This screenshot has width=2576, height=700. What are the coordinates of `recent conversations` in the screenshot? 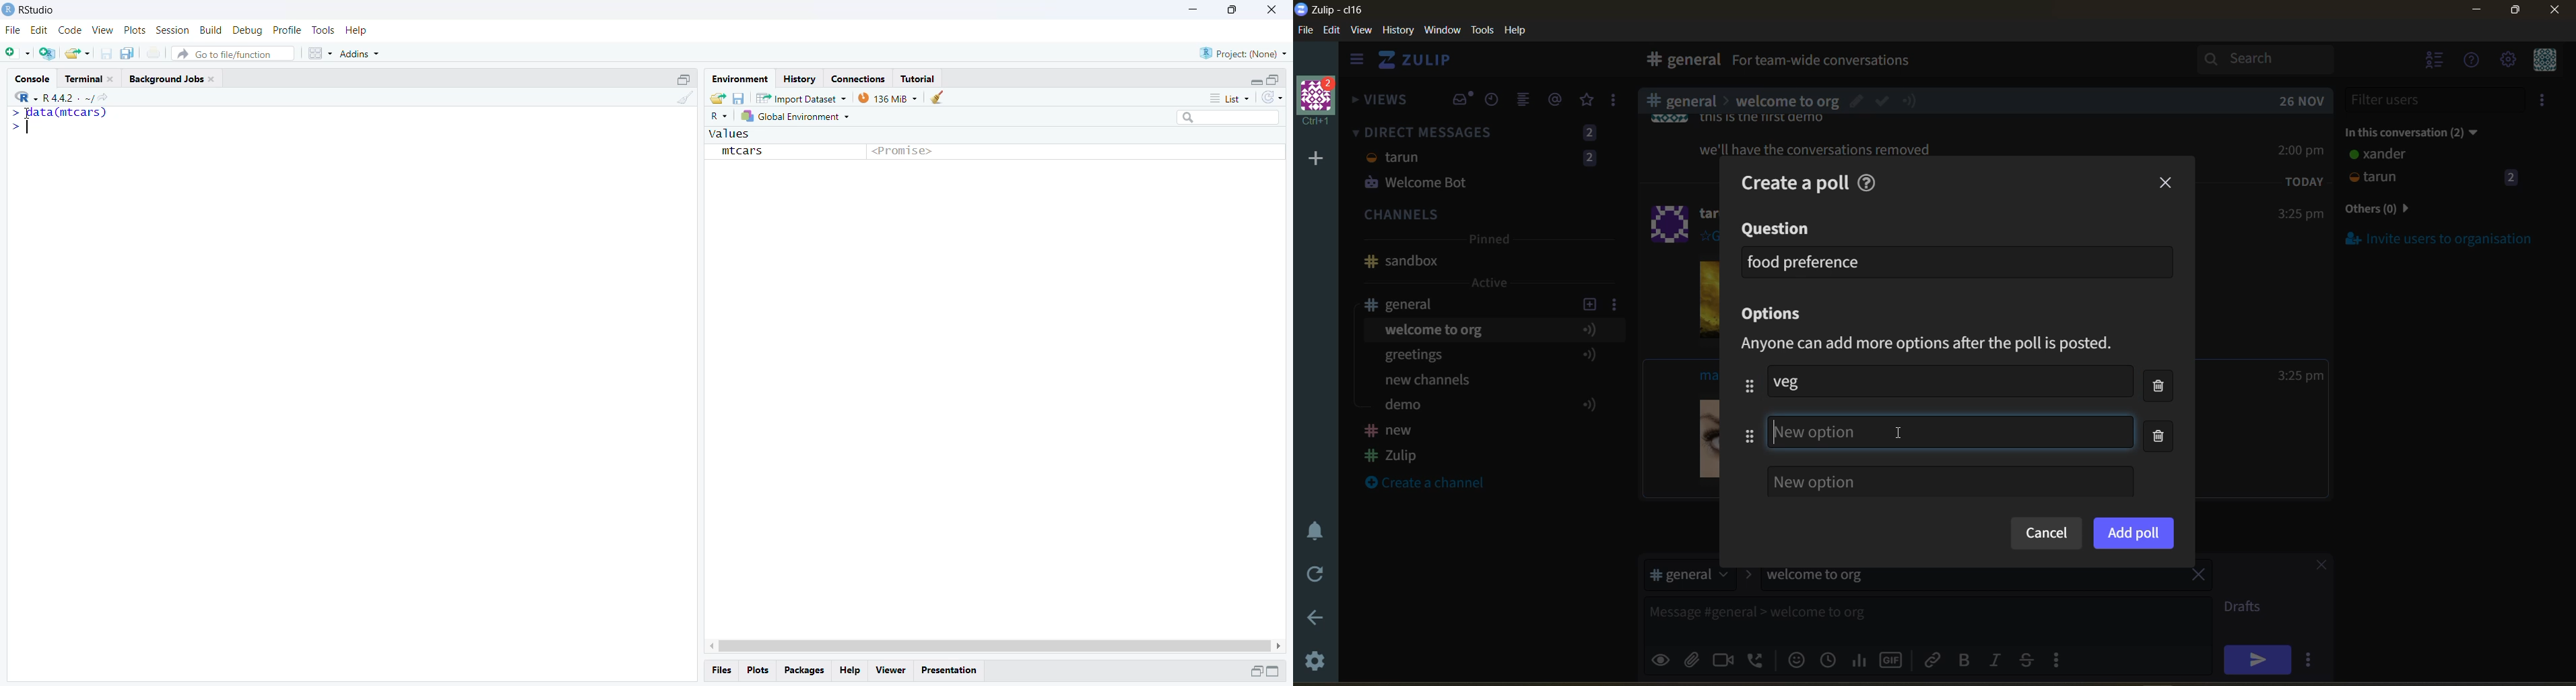 It's located at (1496, 101).